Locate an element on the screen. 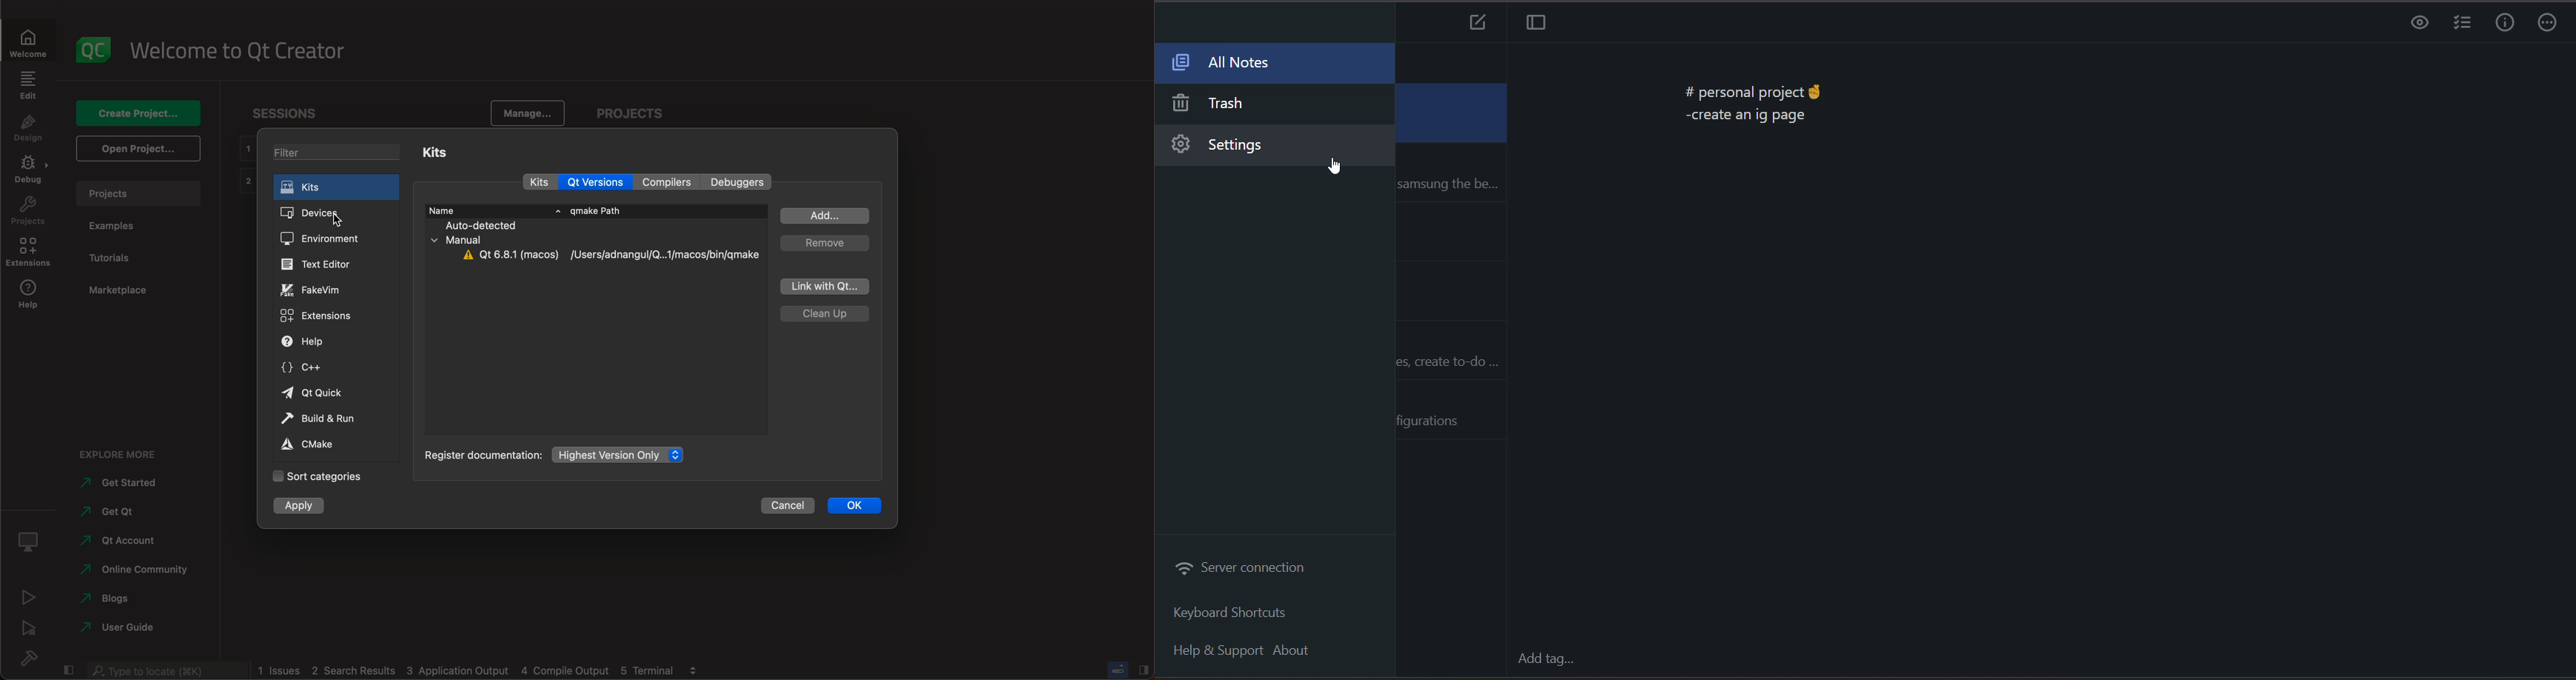  highest version only is located at coordinates (623, 454).